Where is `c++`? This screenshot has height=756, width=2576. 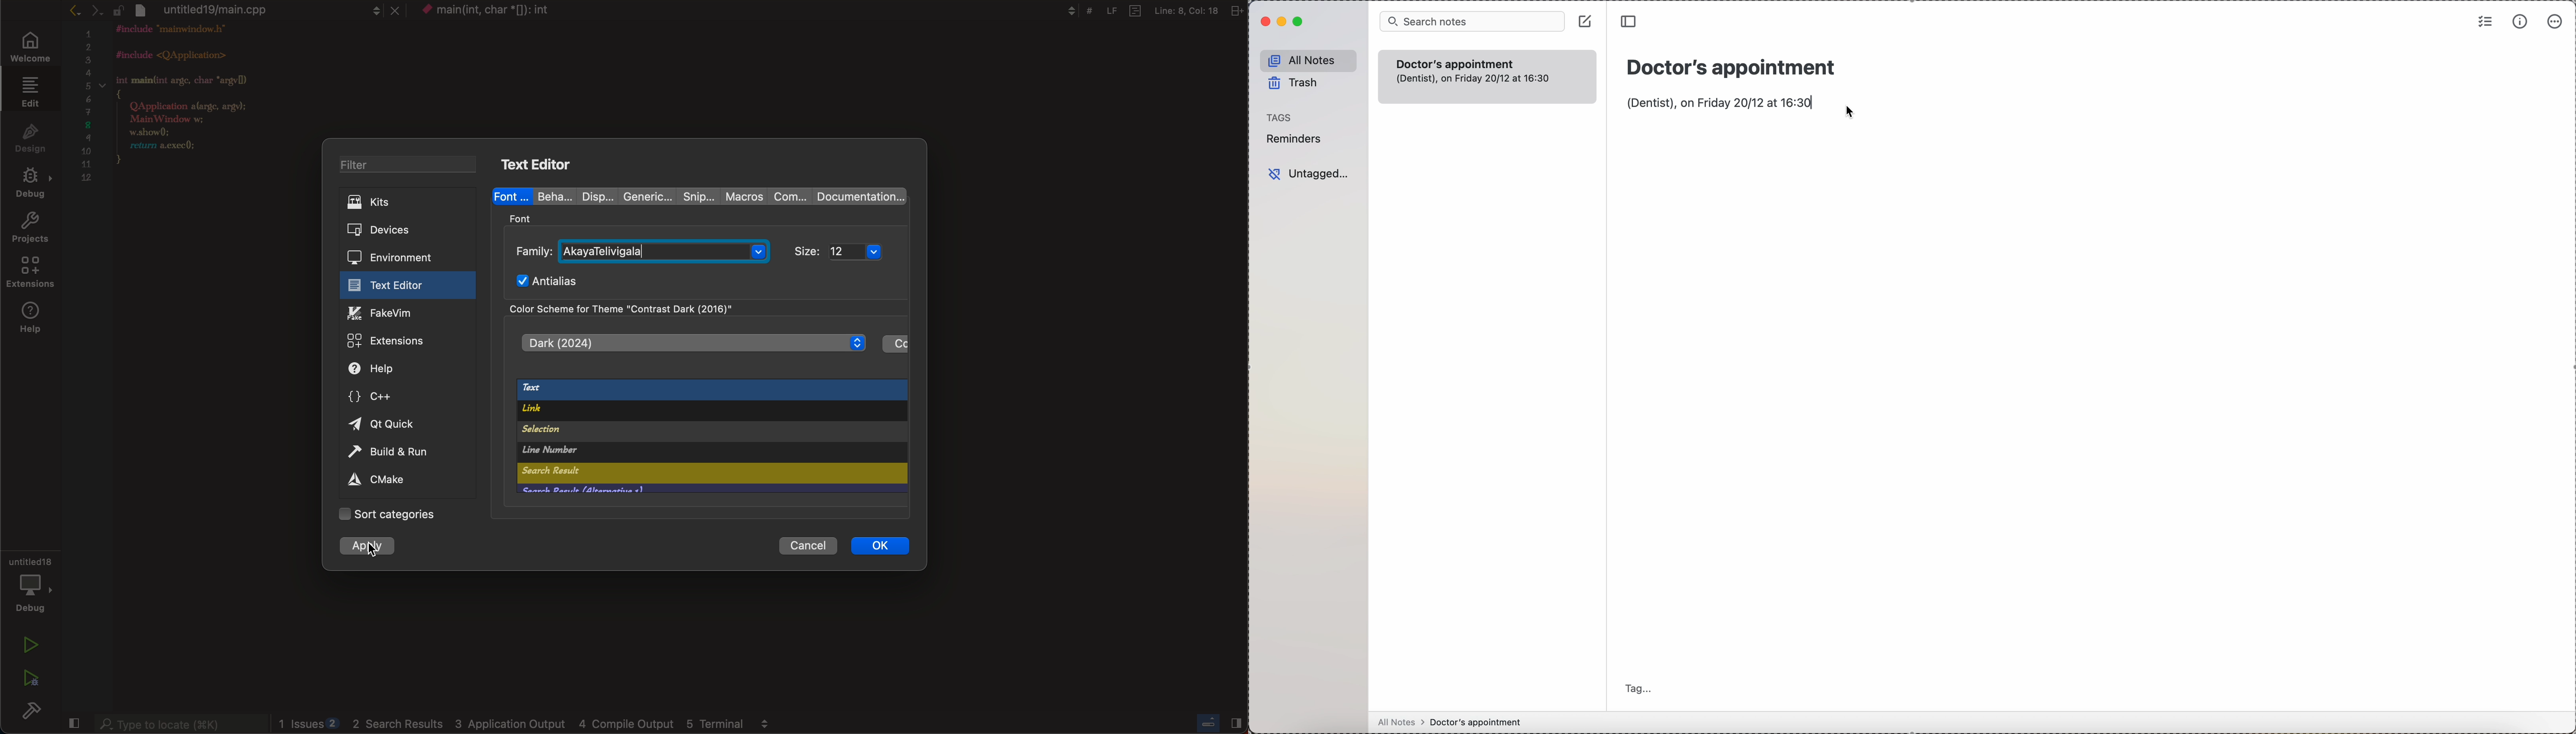
c++ is located at coordinates (387, 395).